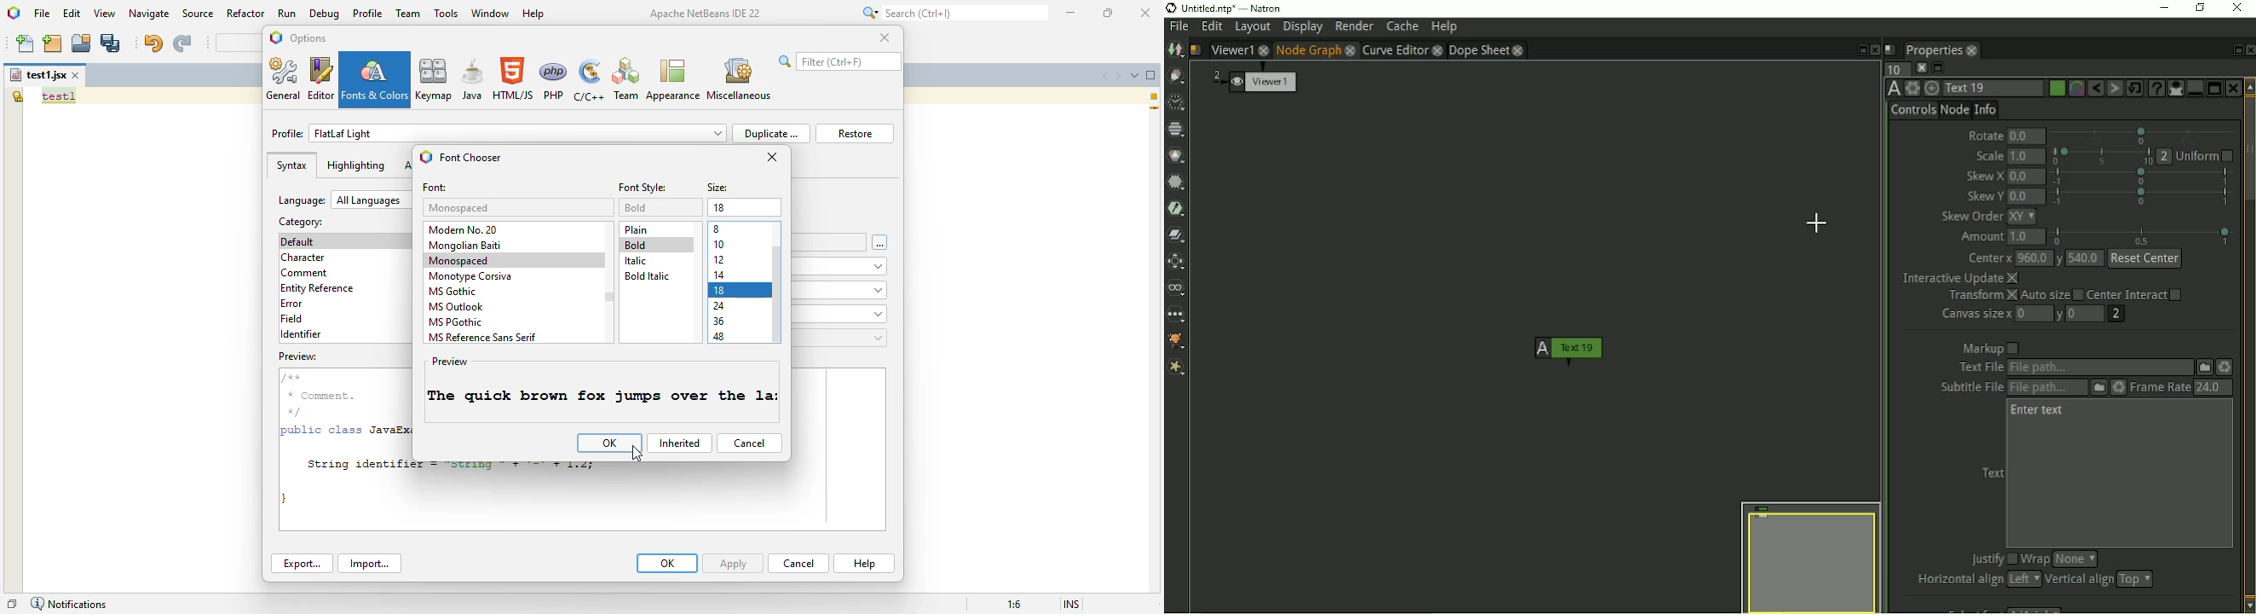 The height and width of the screenshot is (616, 2268). I want to click on profile, so click(368, 13).